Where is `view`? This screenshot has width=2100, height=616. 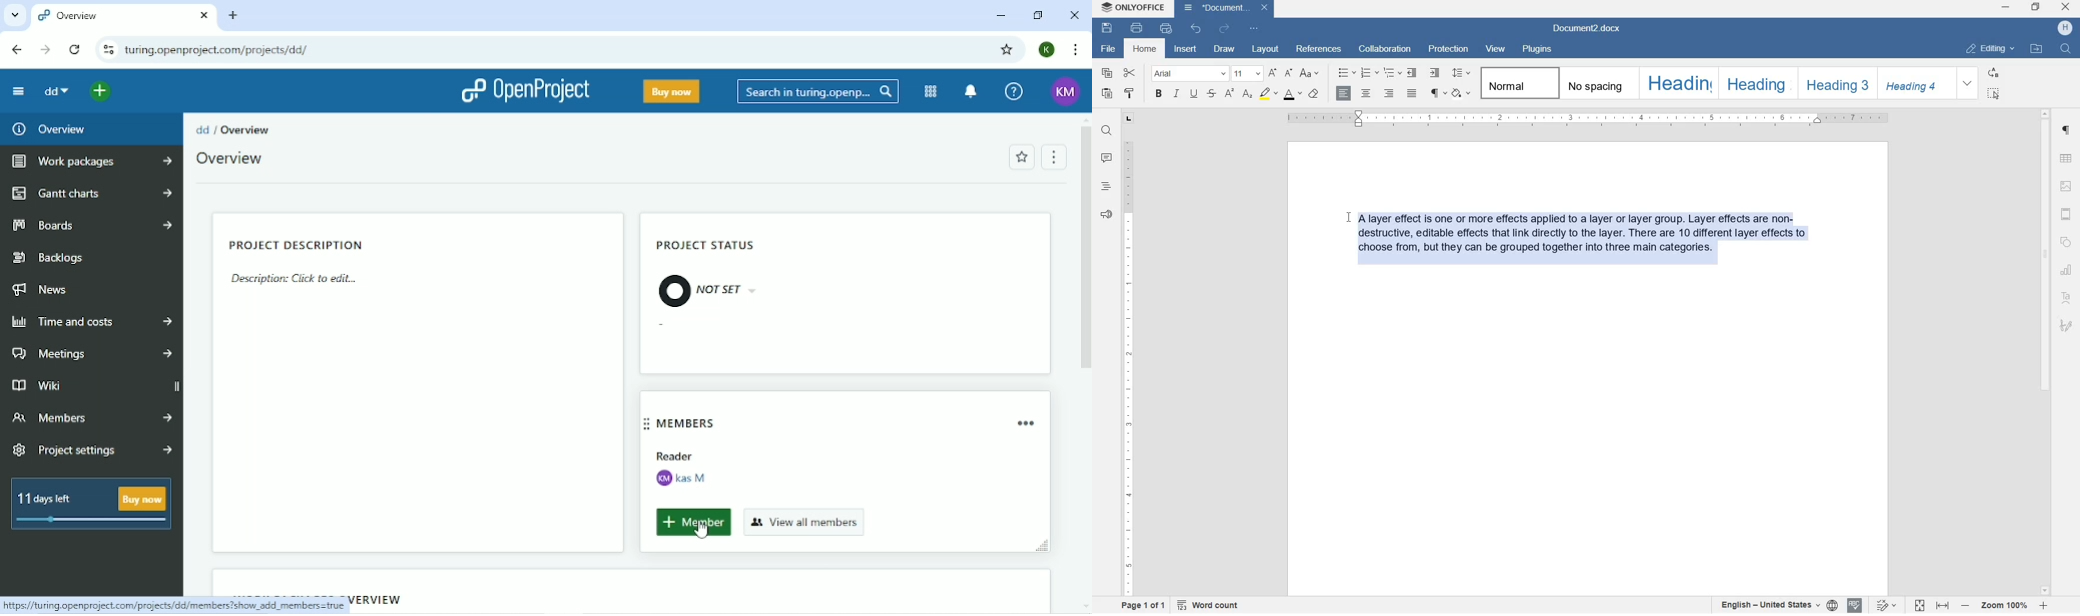
view is located at coordinates (1496, 50).